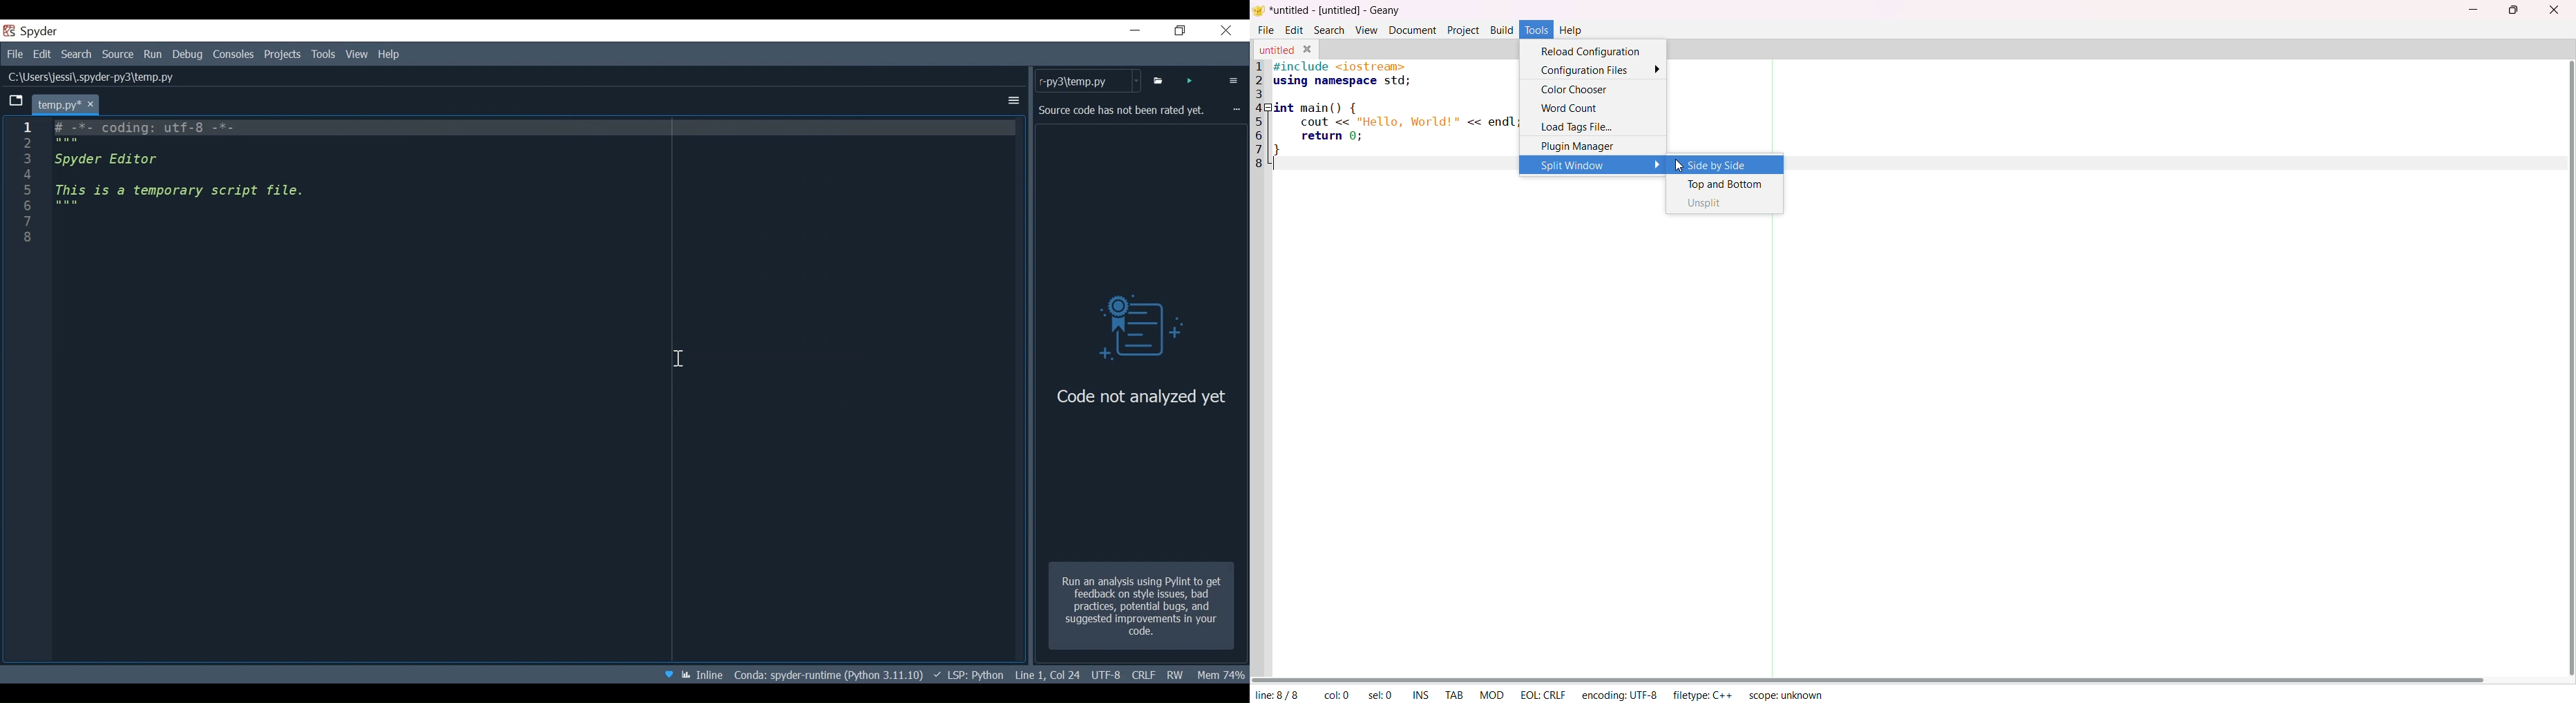  What do you see at coordinates (34, 31) in the screenshot?
I see `Spyder Desktop icon` at bounding box center [34, 31].